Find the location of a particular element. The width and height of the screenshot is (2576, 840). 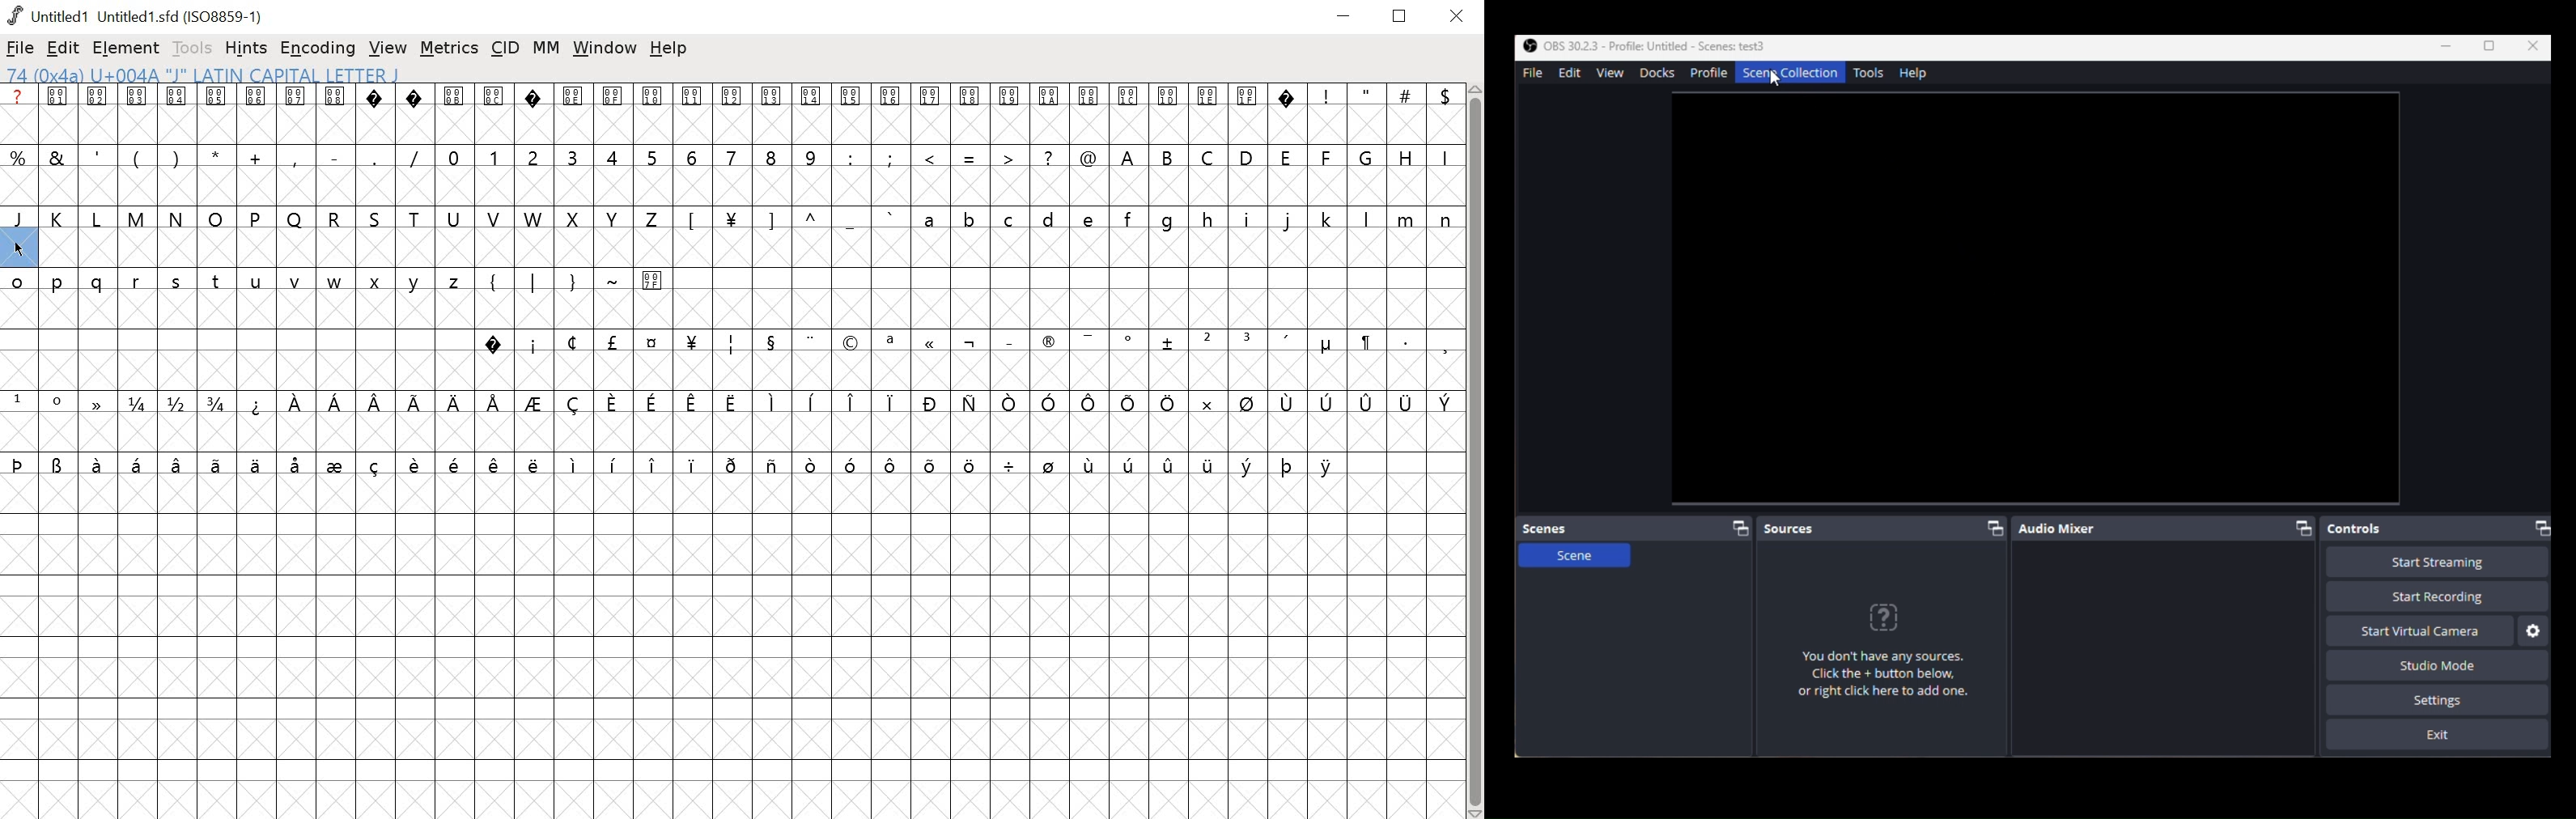

cursor is located at coordinates (1776, 79).